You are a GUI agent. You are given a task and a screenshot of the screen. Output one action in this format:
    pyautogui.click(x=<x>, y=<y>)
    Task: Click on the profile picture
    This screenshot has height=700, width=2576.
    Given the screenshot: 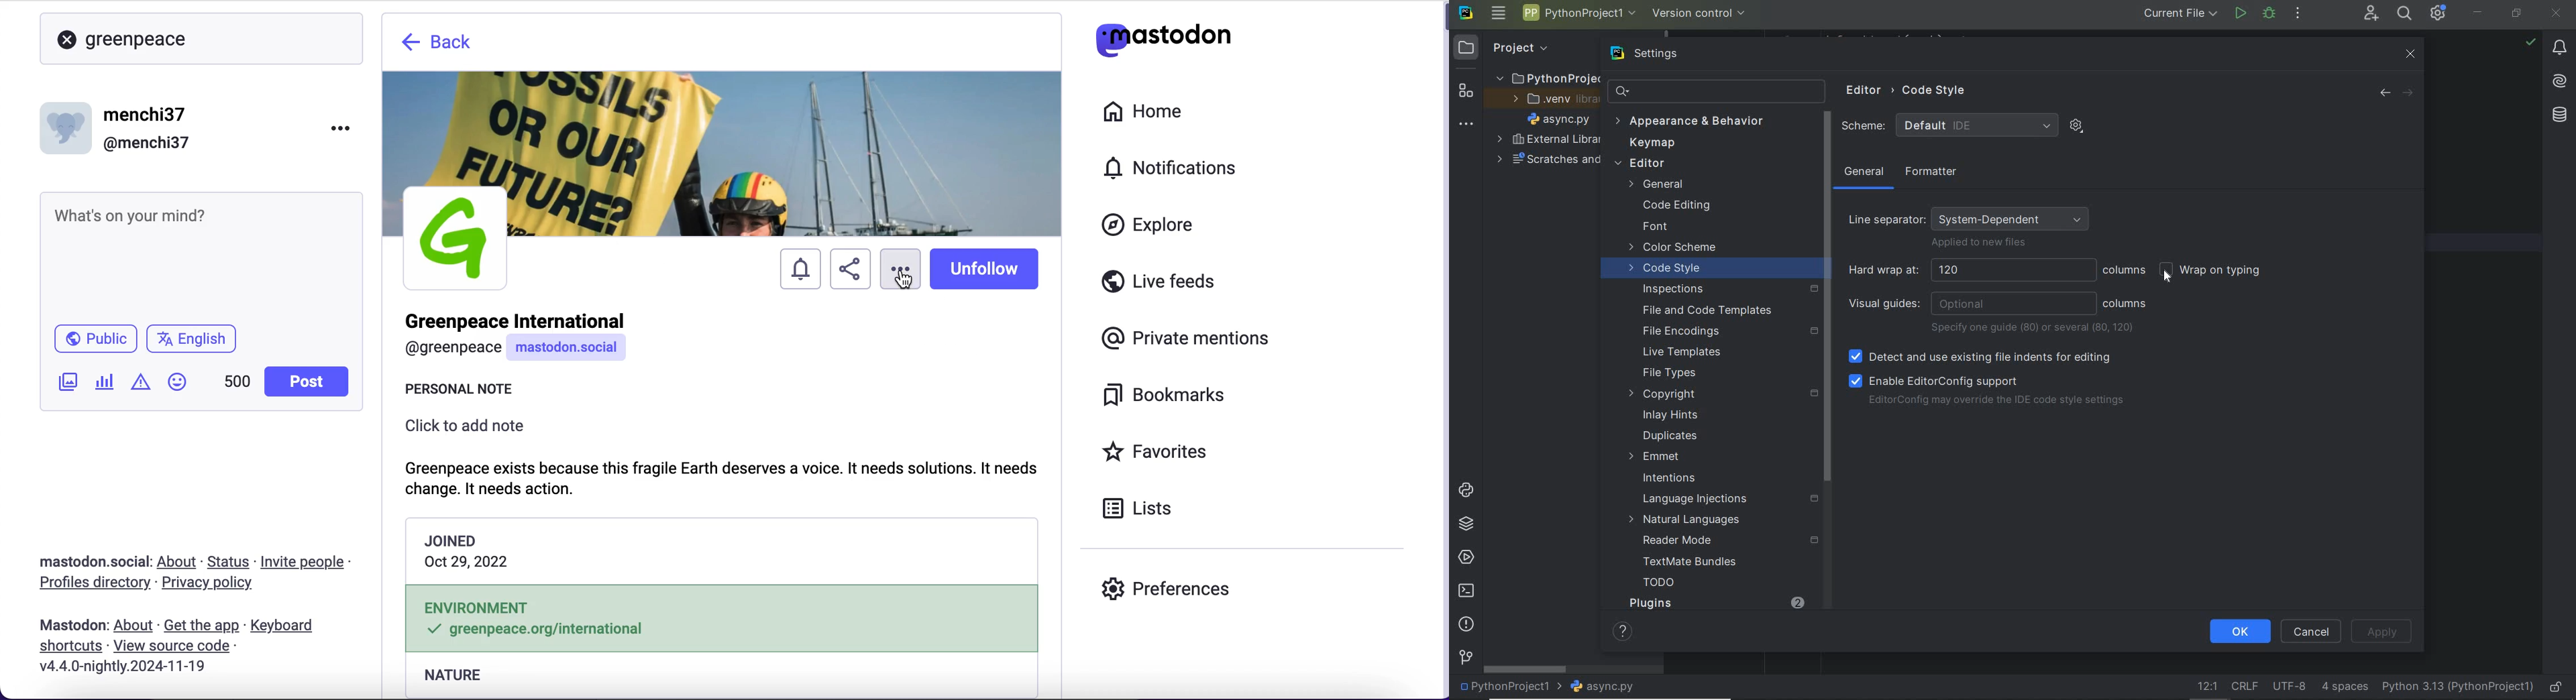 What is the action you would take?
    pyautogui.click(x=455, y=237)
    